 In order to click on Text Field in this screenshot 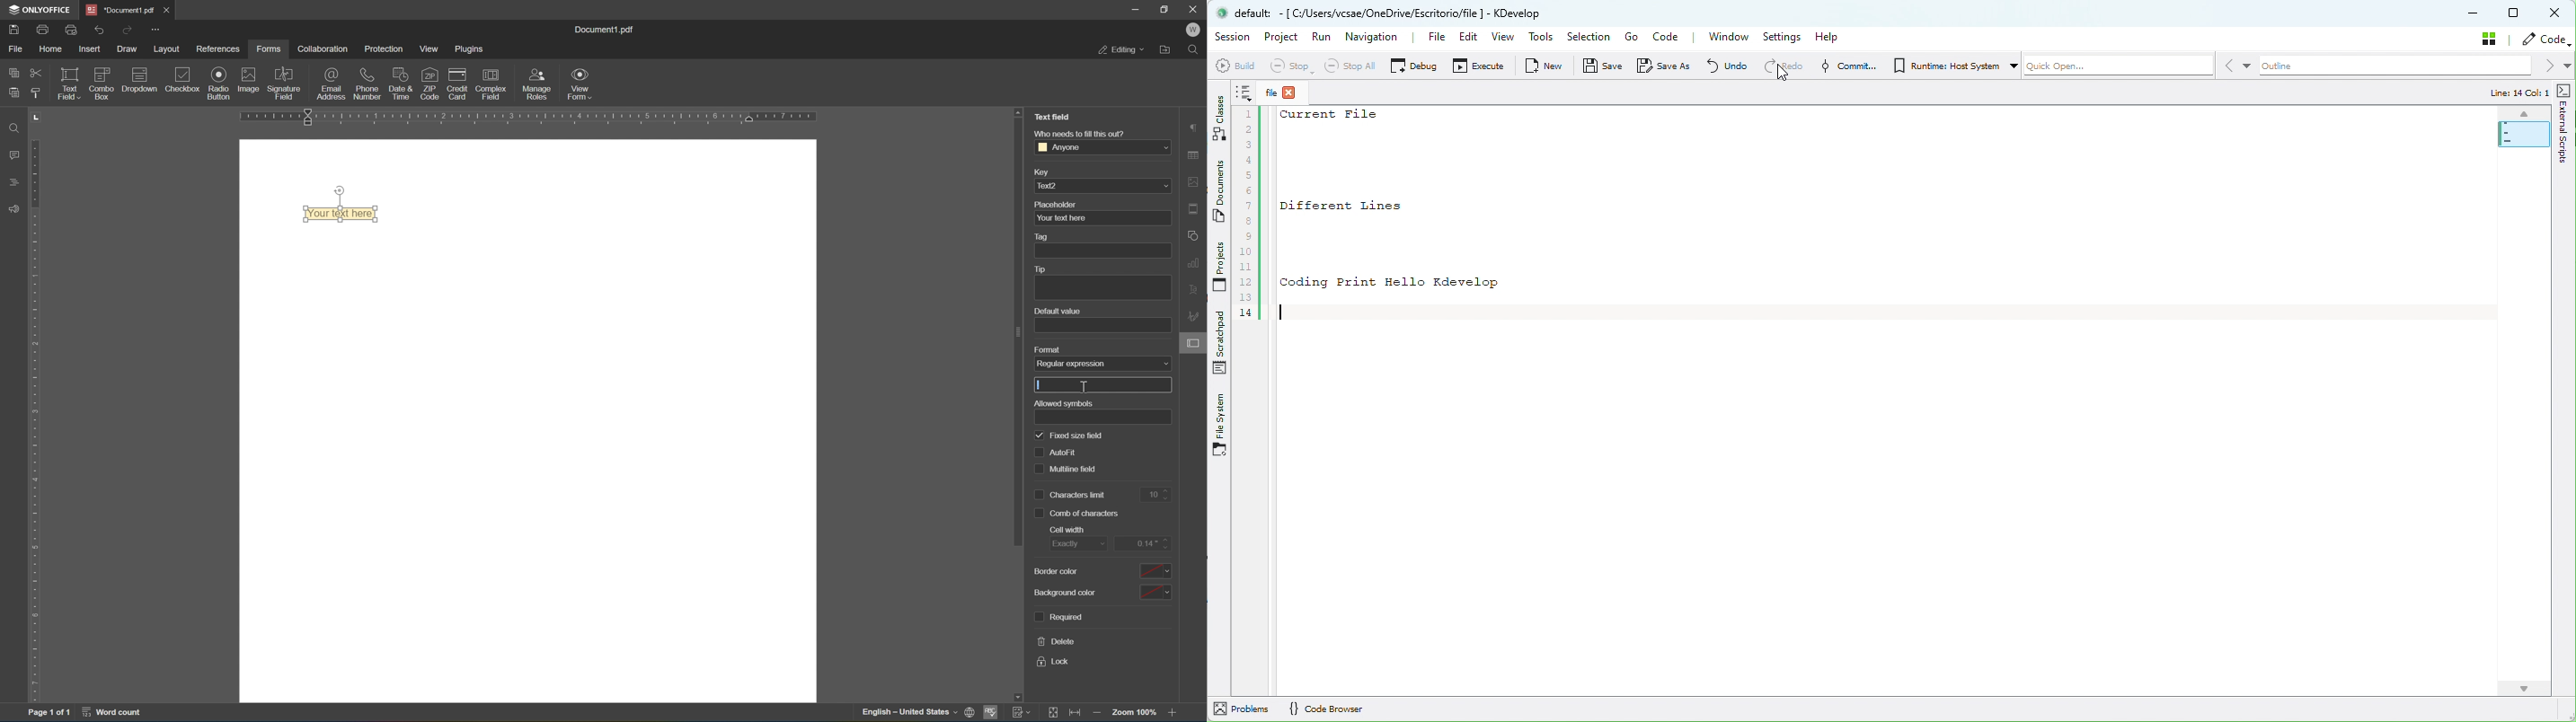, I will do `click(1054, 117)`.